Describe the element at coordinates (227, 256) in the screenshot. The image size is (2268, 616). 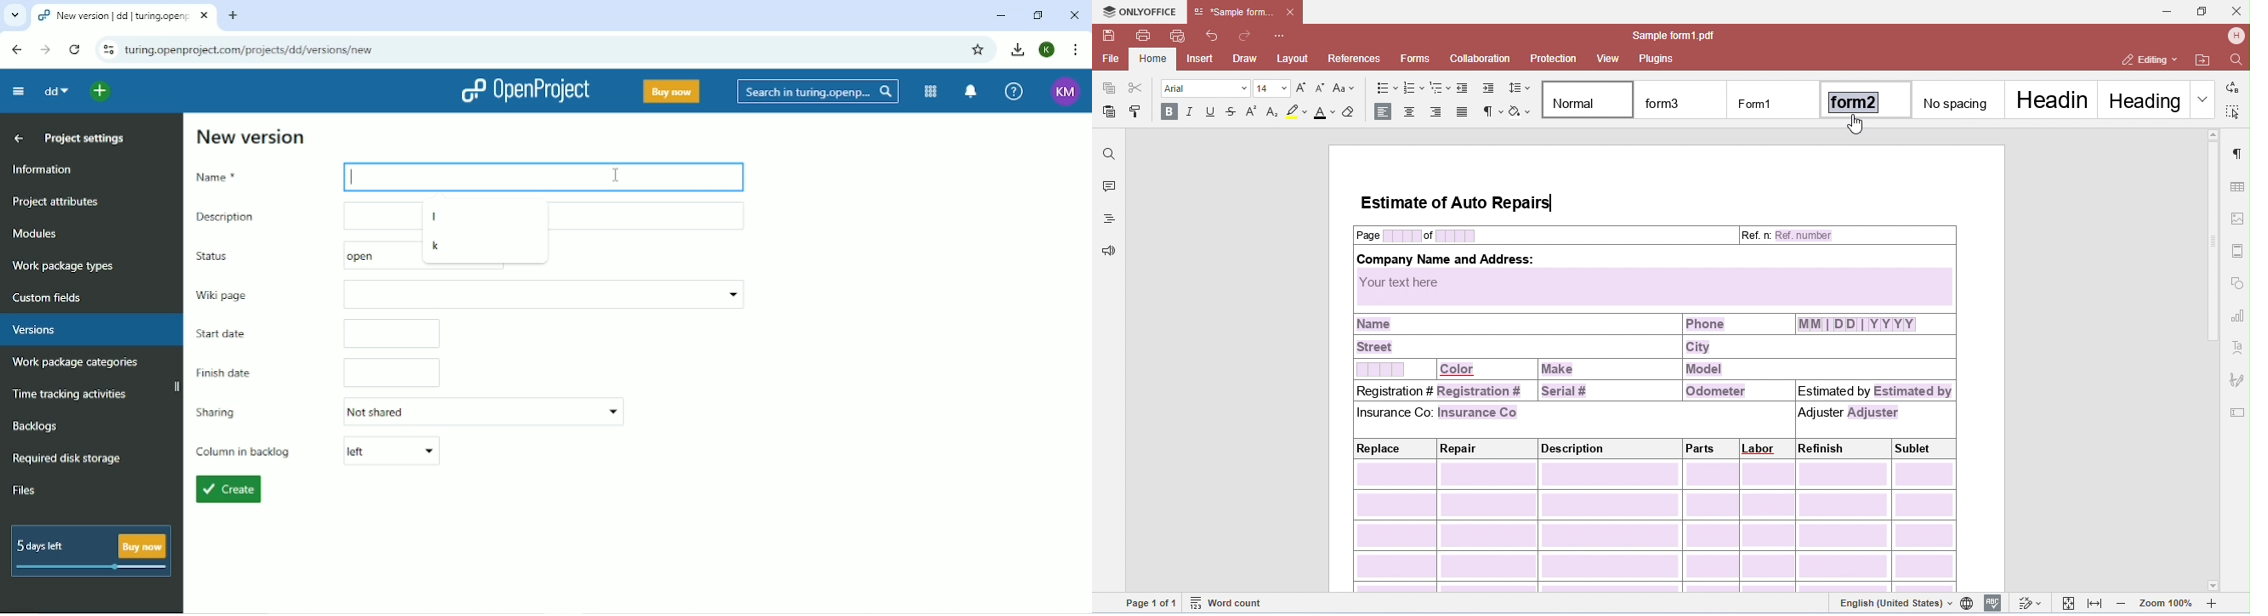
I see `Status` at that location.